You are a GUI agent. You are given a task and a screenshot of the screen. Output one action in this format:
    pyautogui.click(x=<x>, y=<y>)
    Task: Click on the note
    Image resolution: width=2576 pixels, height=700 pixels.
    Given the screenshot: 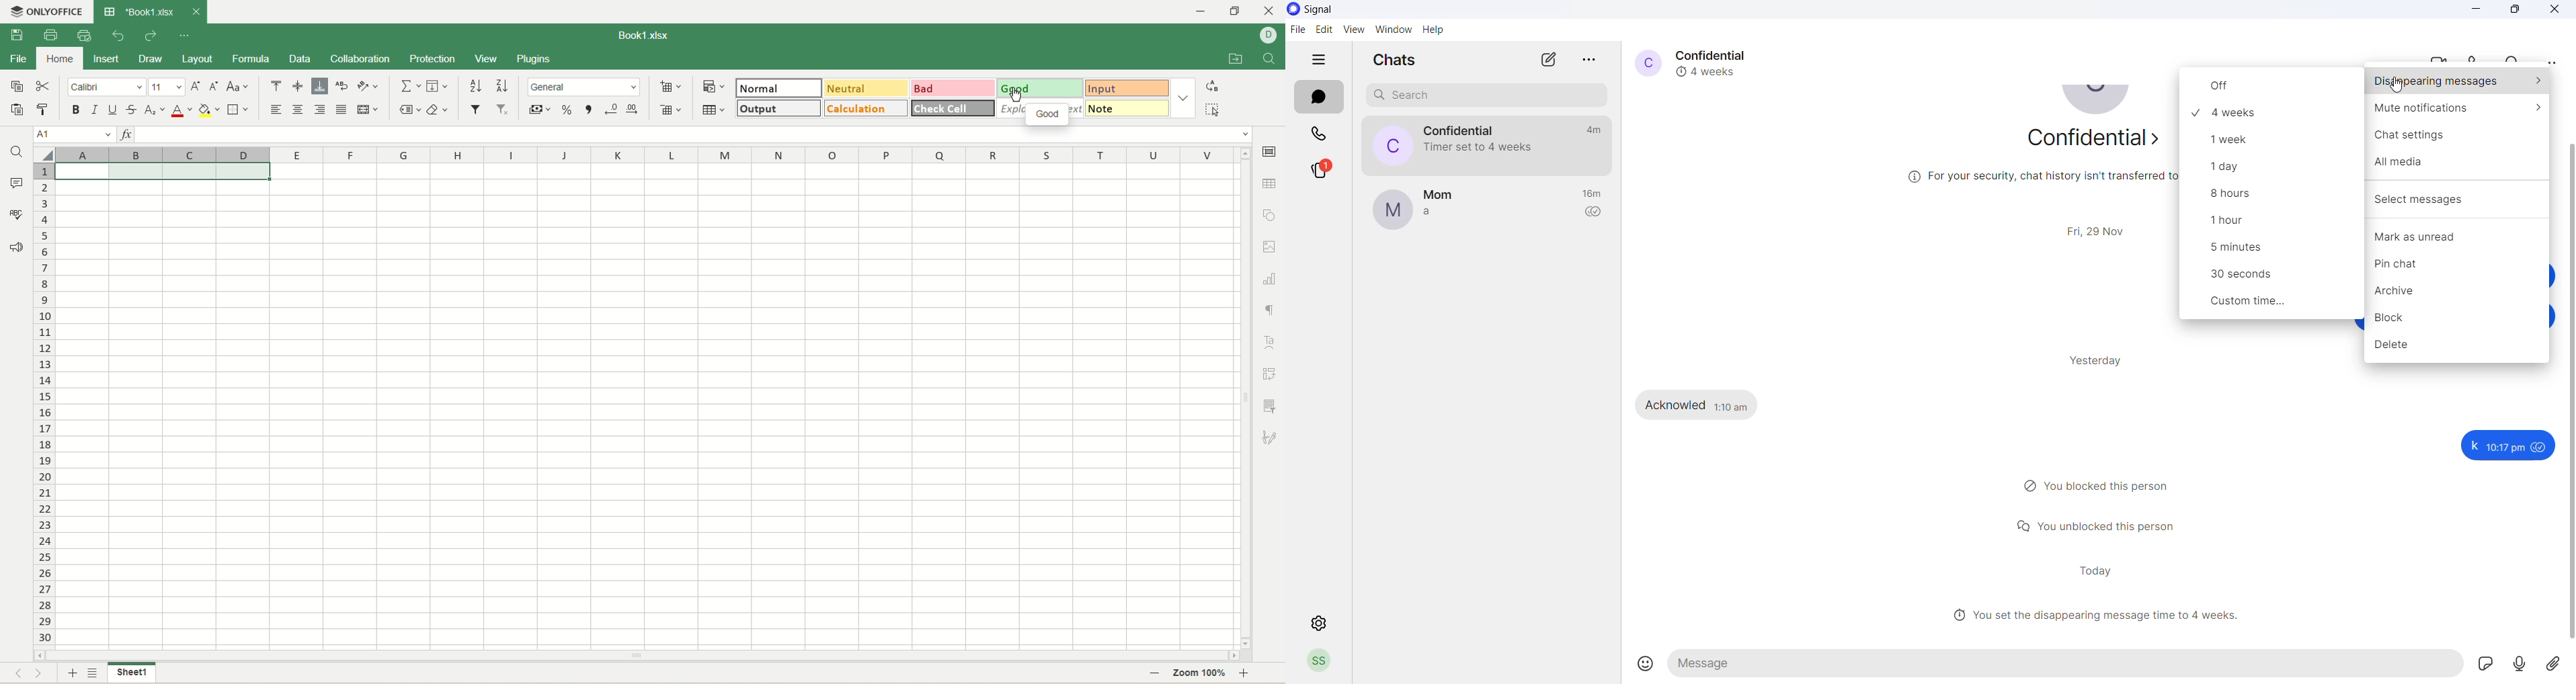 What is the action you would take?
    pyautogui.click(x=1126, y=108)
    